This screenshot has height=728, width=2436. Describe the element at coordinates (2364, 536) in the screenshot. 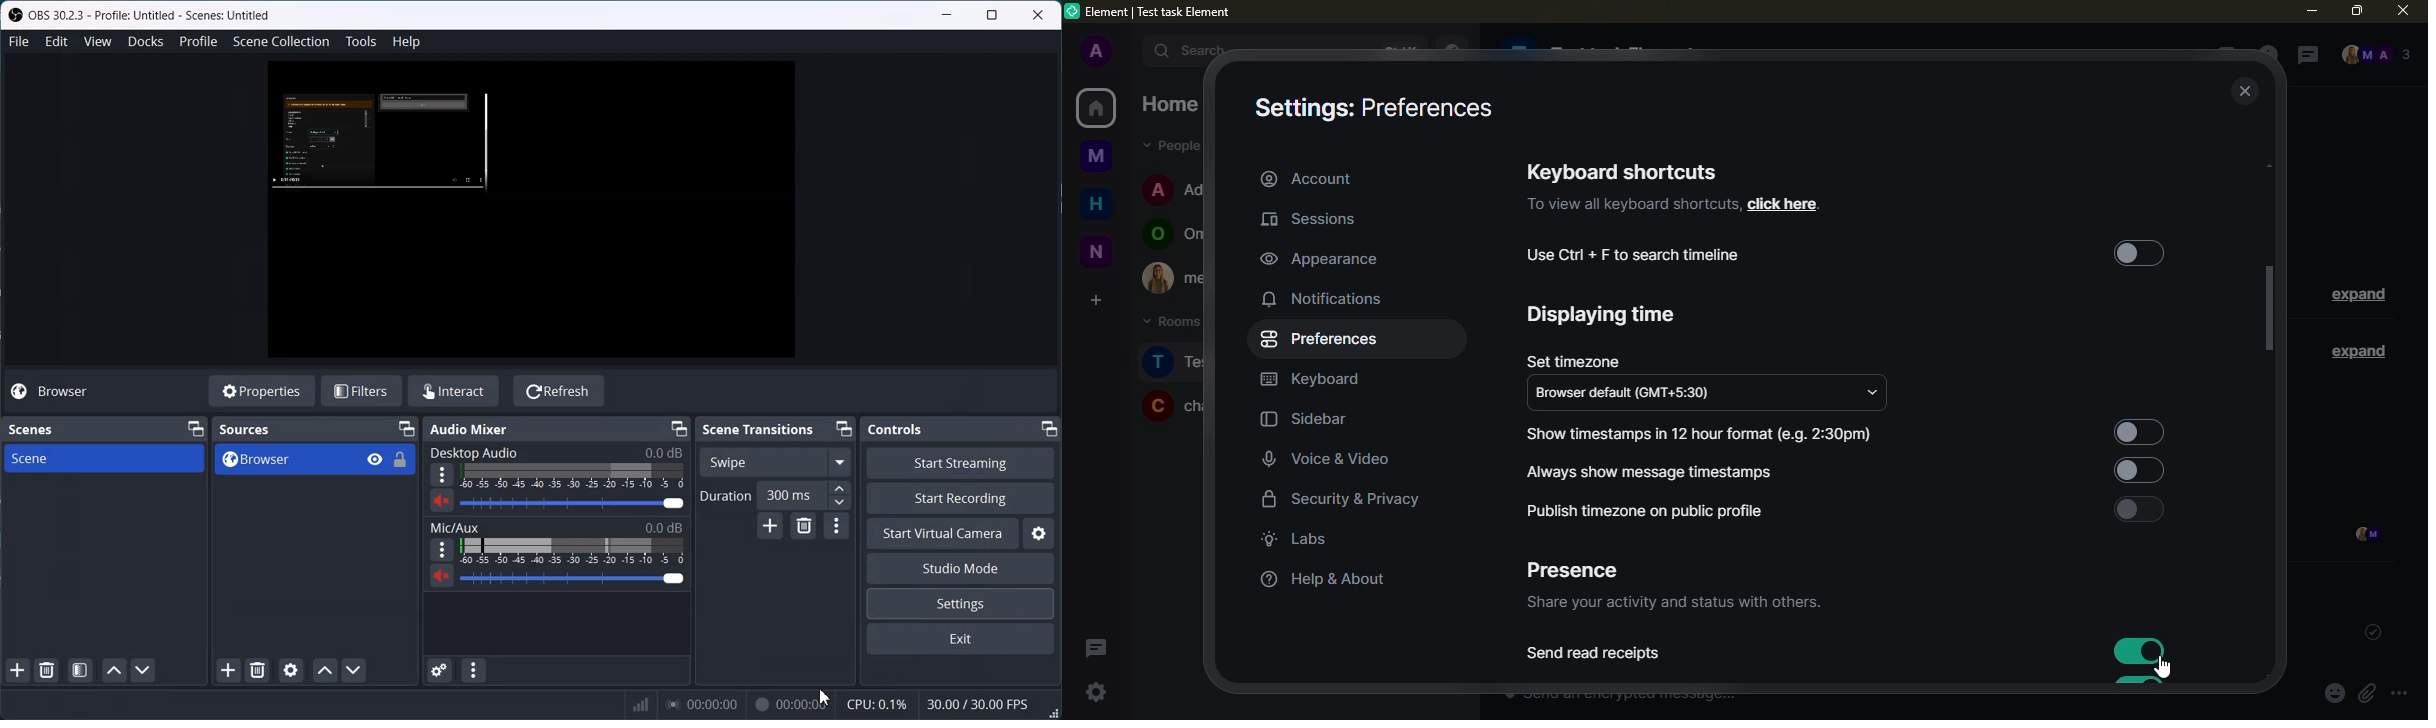

I see `seen` at that location.